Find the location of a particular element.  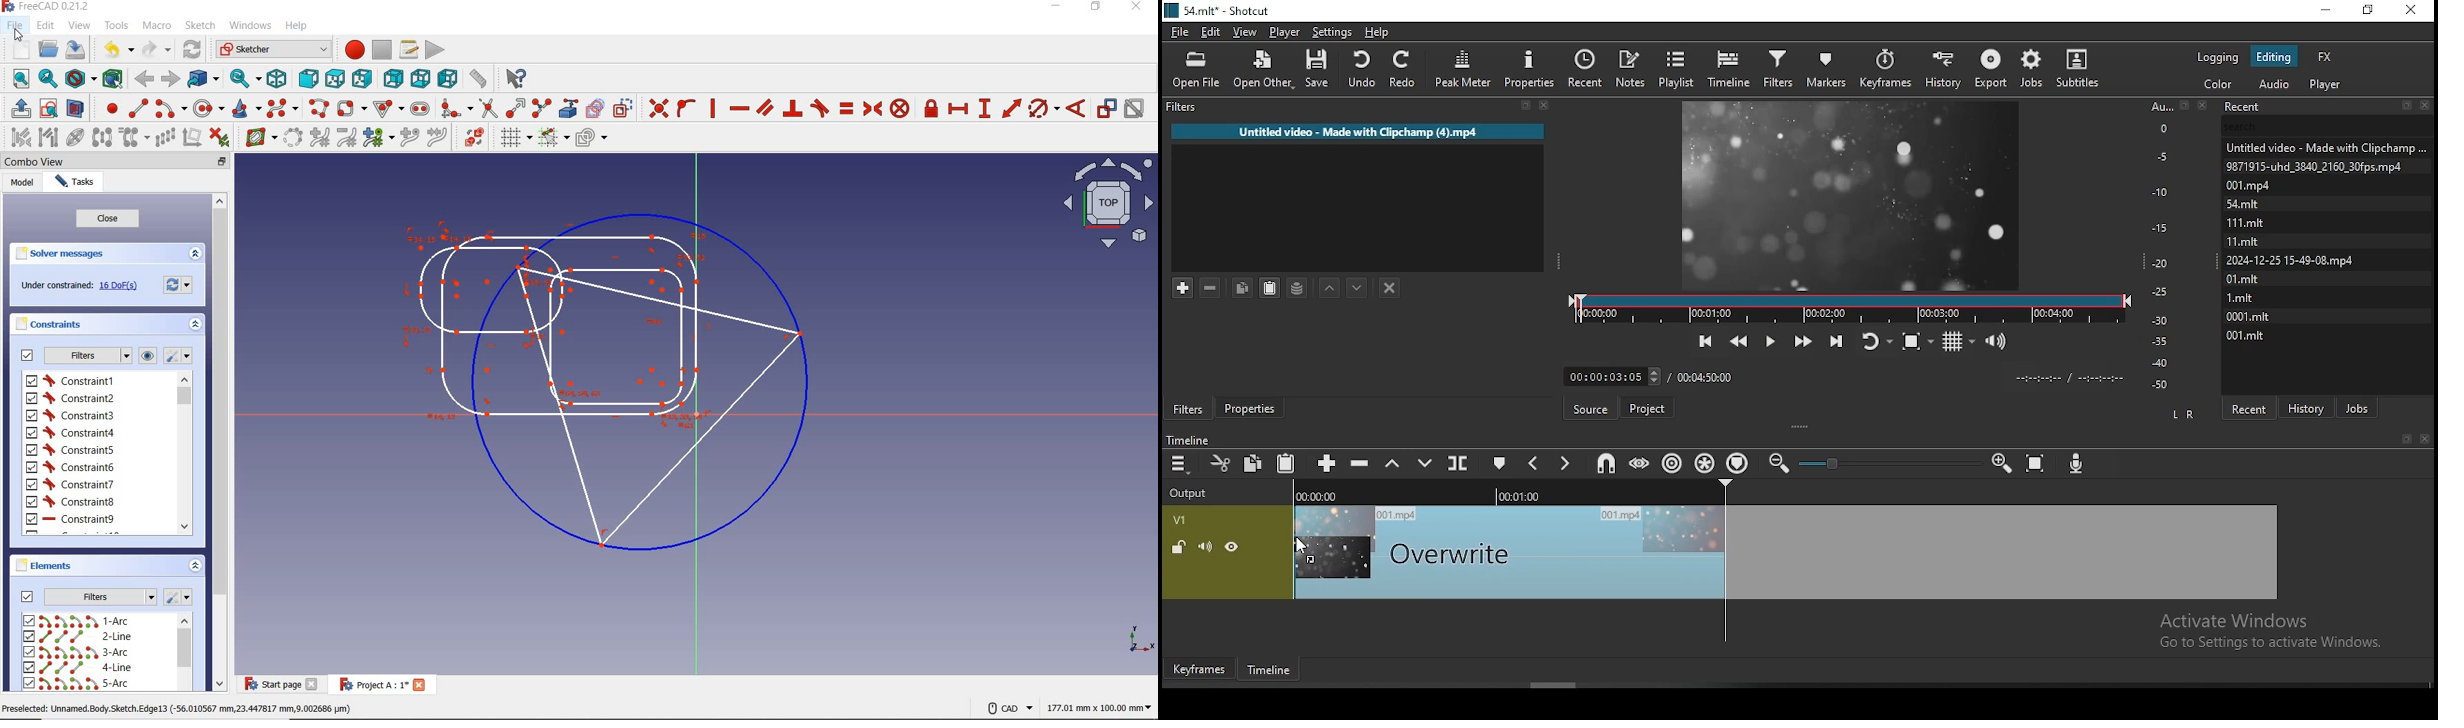

left is located at coordinates (447, 78).